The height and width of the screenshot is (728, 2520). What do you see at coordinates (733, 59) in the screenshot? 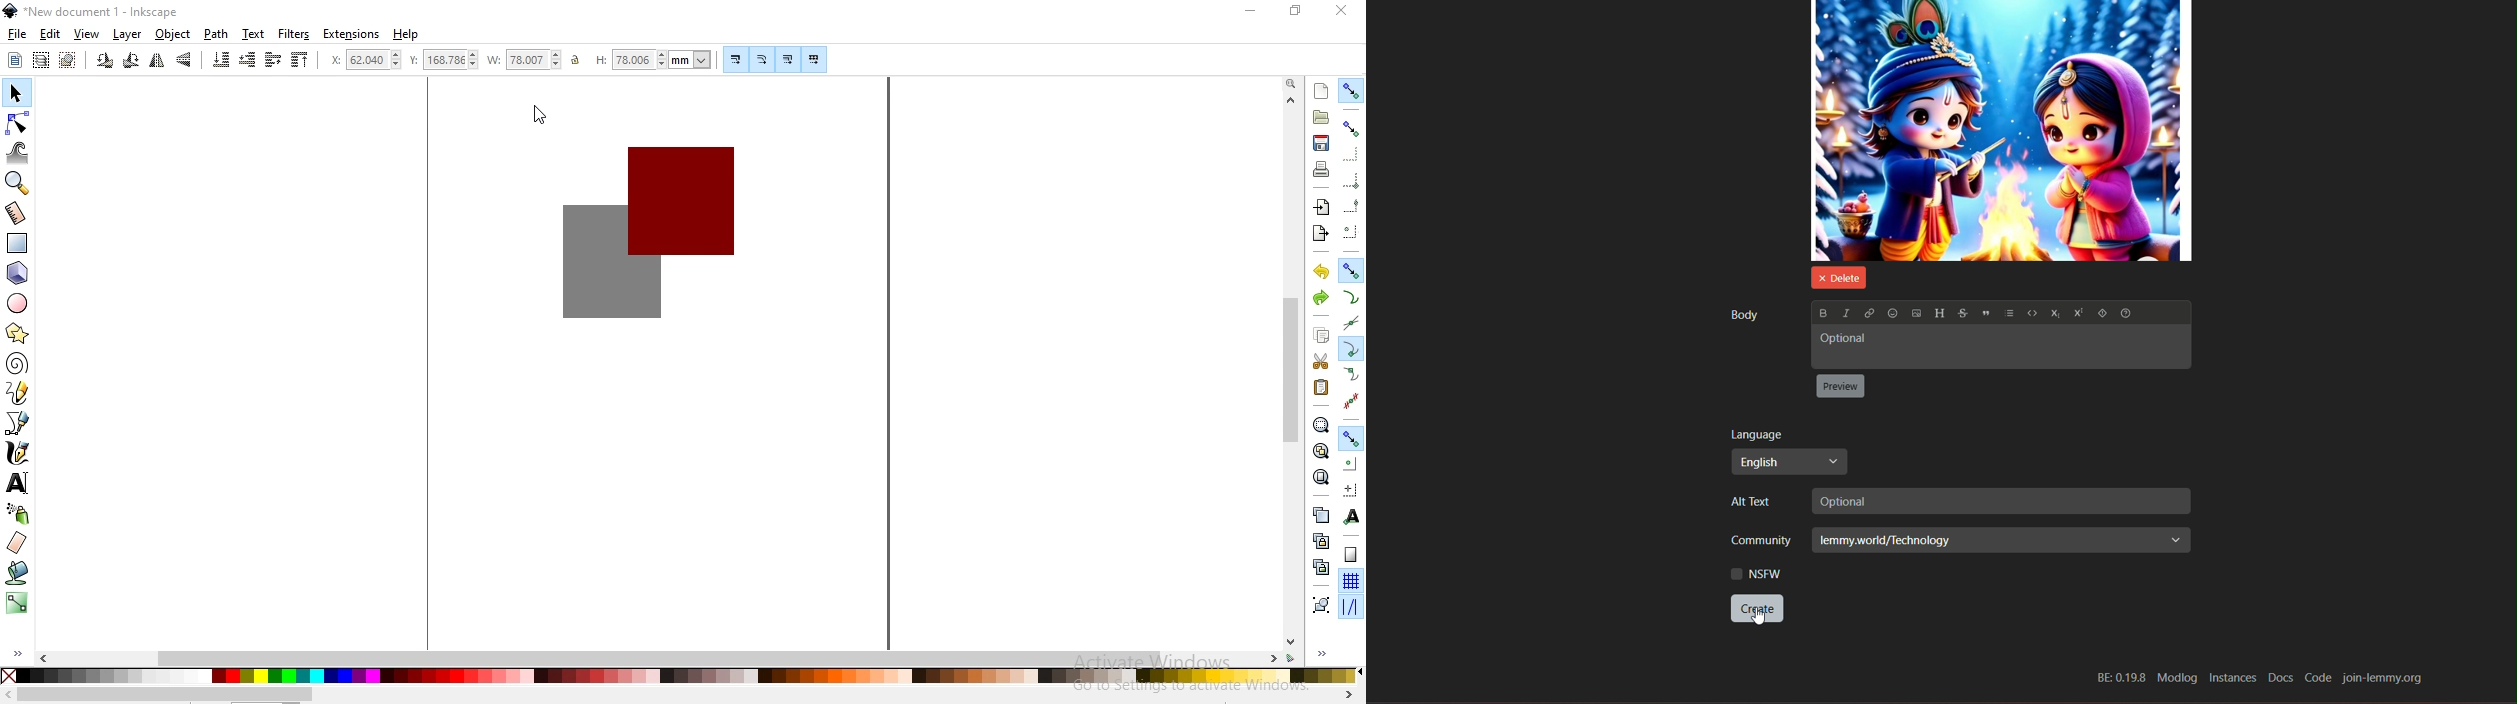
I see `scale stroke width by same proportion` at bounding box center [733, 59].